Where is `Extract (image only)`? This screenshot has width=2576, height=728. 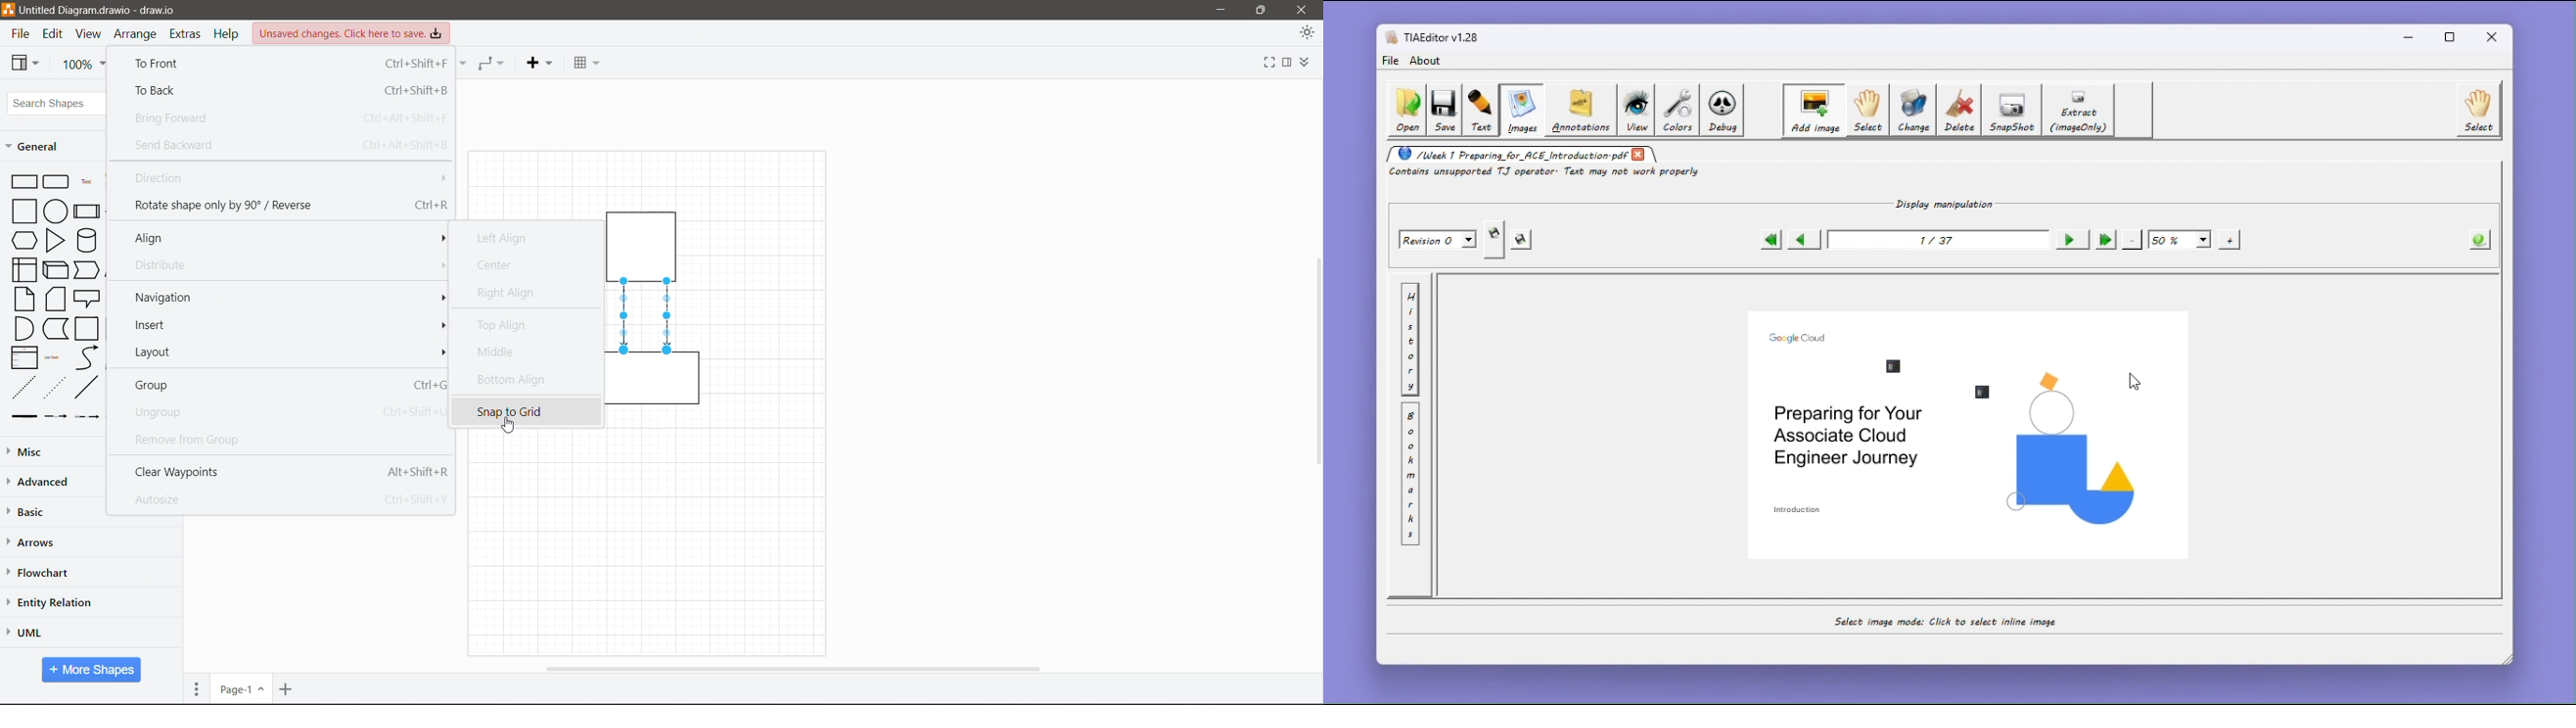 Extract (image only) is located at coordinates (2080, 111).